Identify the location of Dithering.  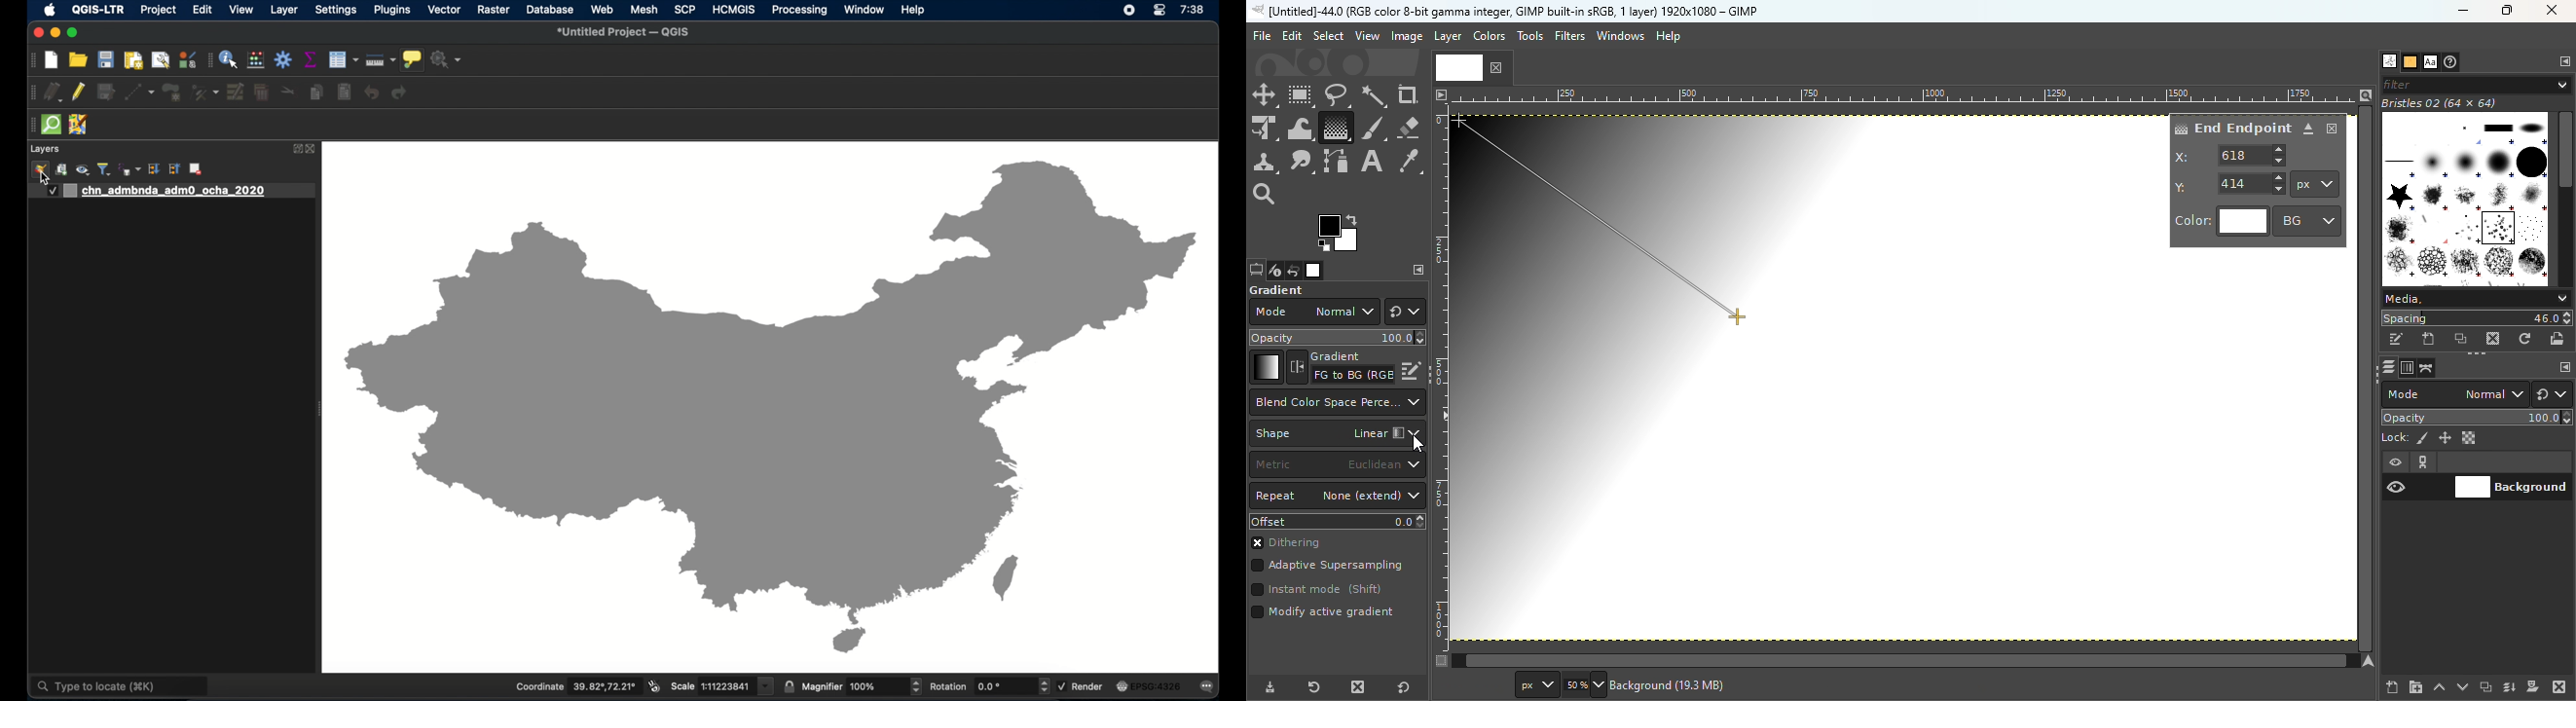
(1294, 544).